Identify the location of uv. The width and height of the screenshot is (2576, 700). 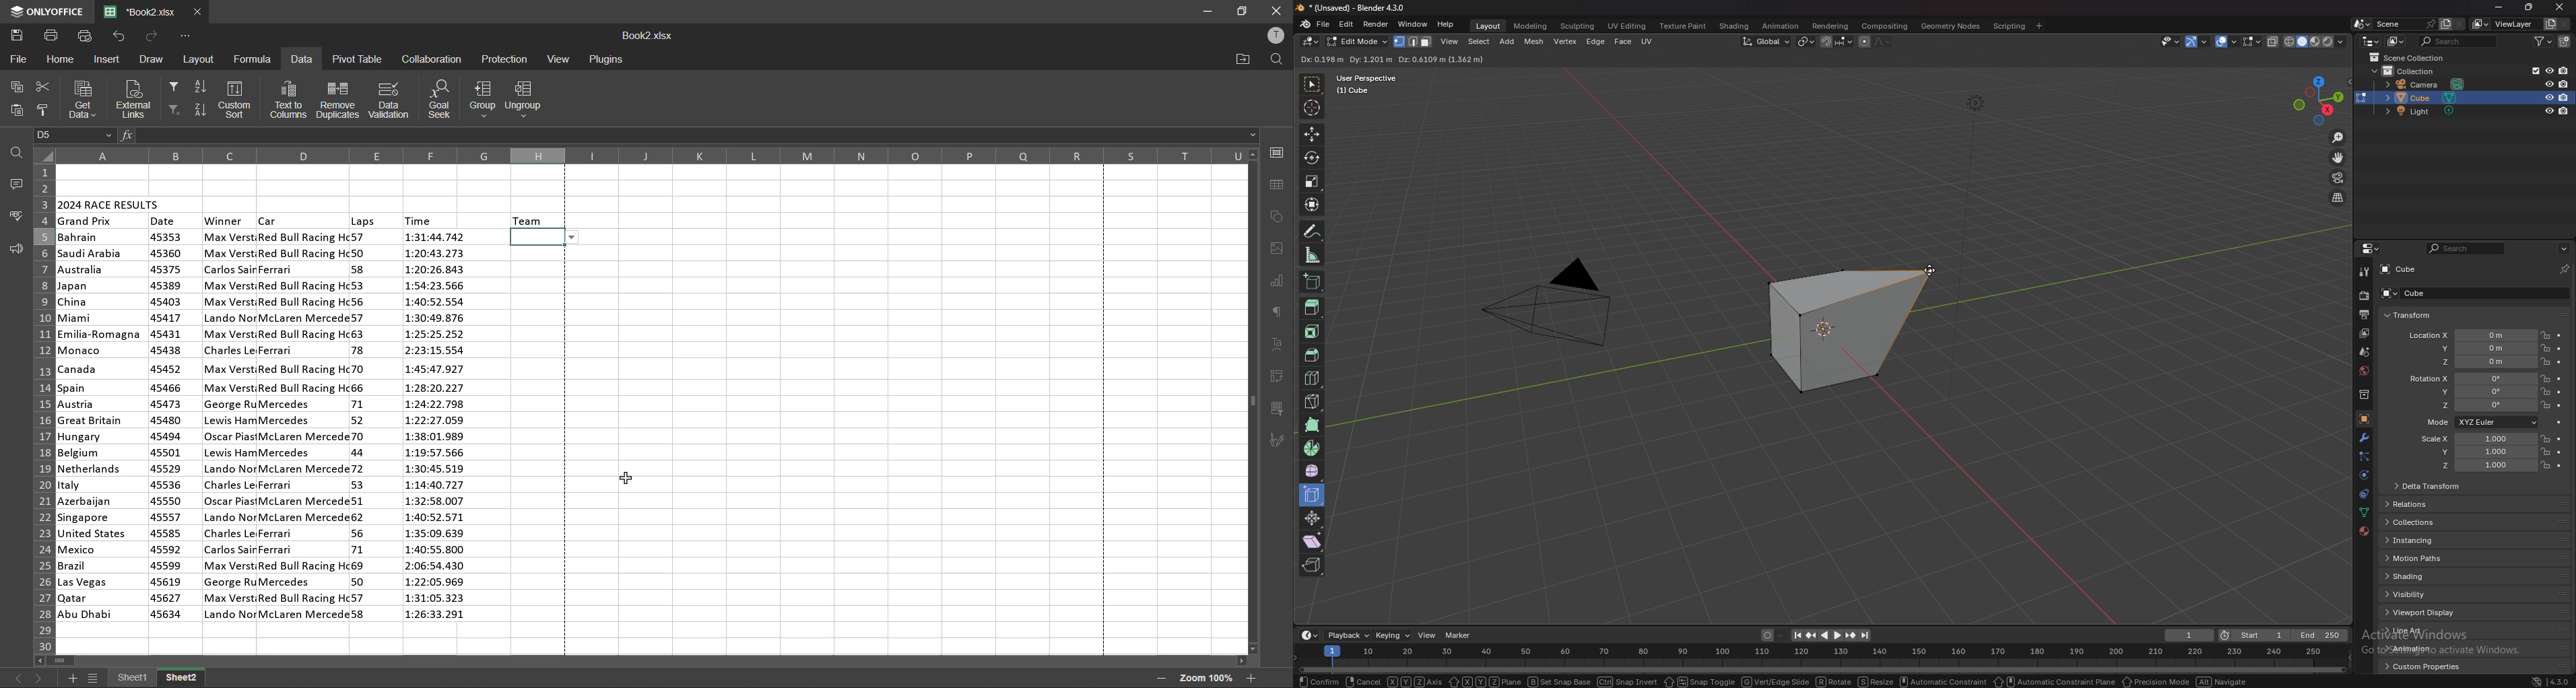
(1647, 41).